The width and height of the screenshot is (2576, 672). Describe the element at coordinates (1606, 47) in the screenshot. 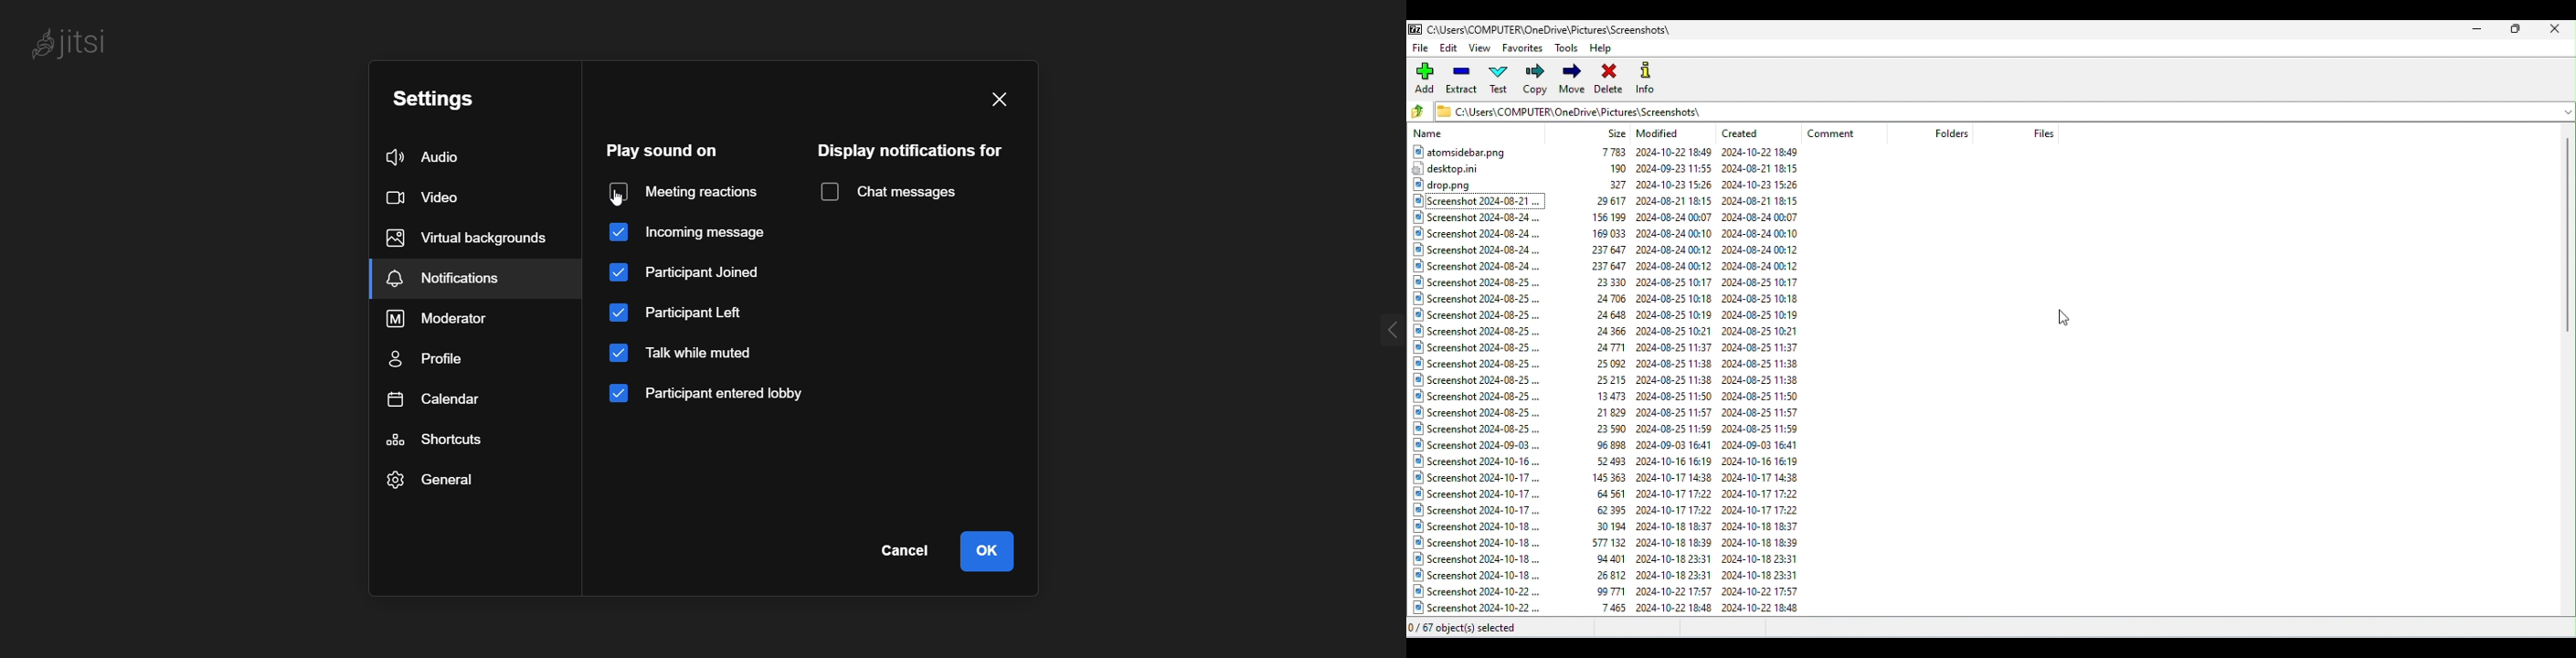

I see `Help` at that location.